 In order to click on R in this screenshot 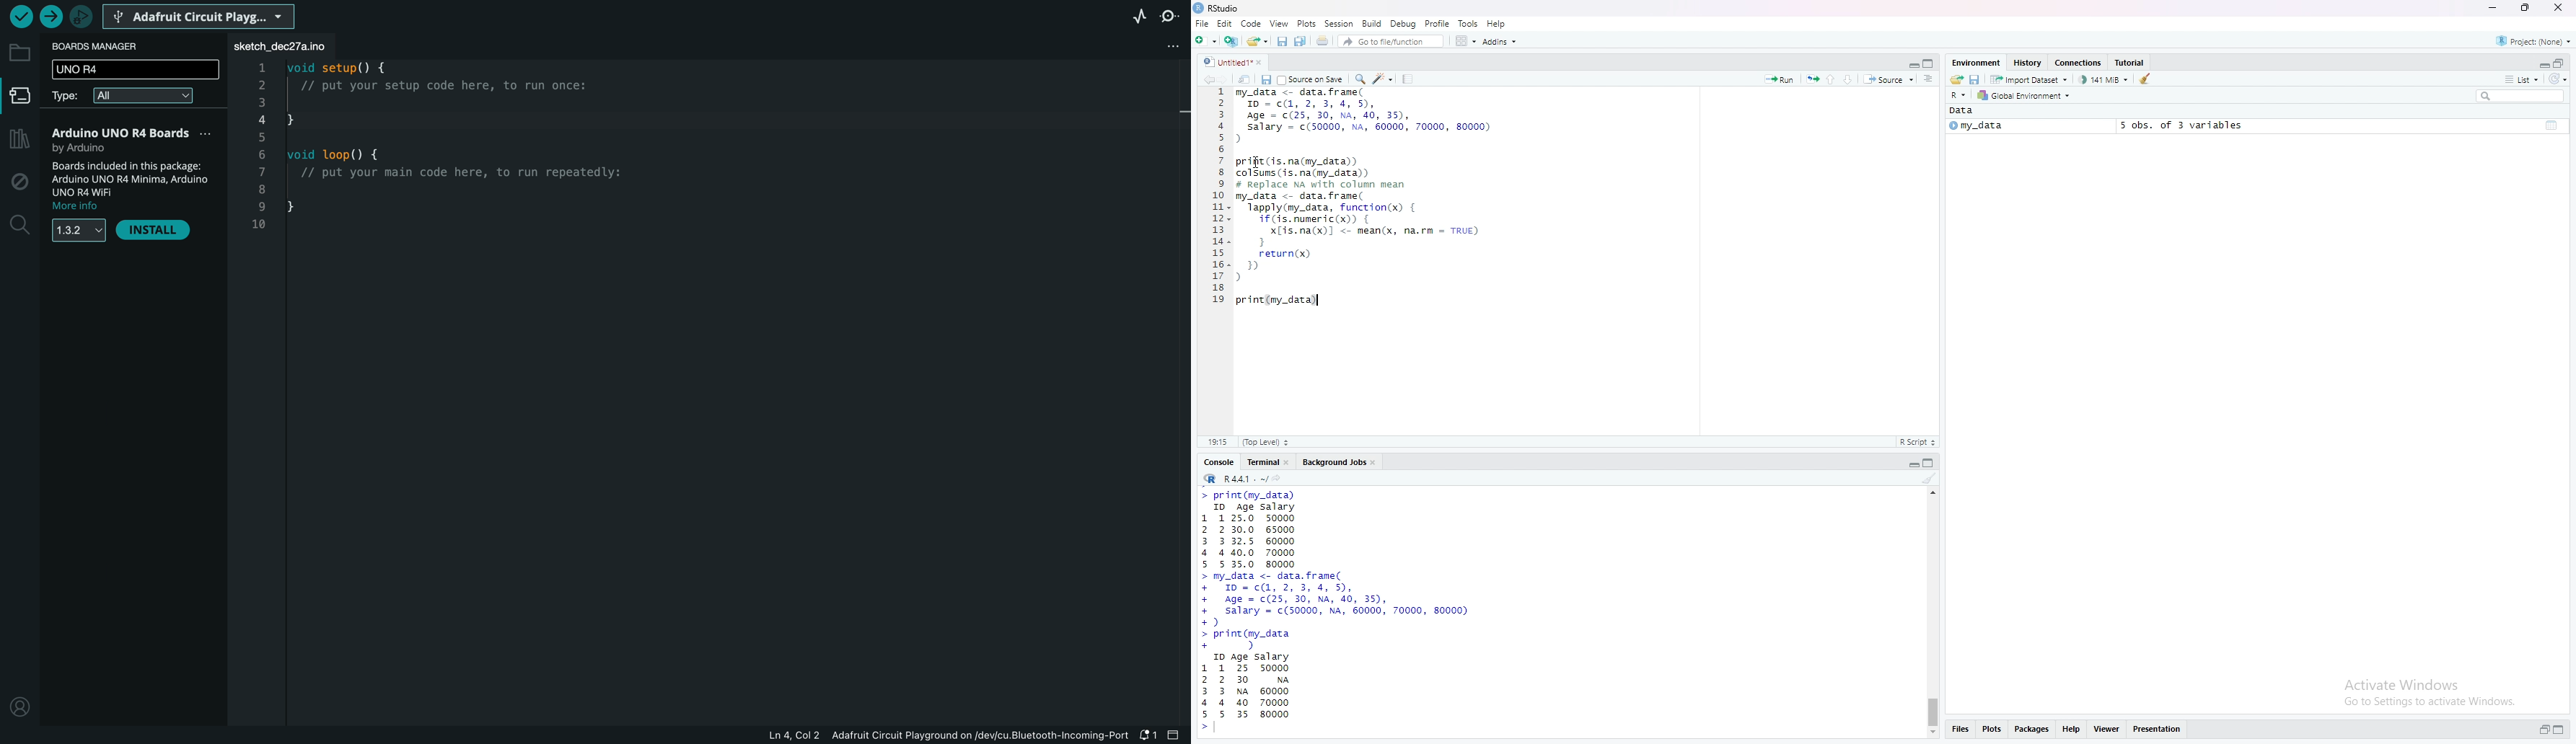, I will do `click(1959, 96)`.